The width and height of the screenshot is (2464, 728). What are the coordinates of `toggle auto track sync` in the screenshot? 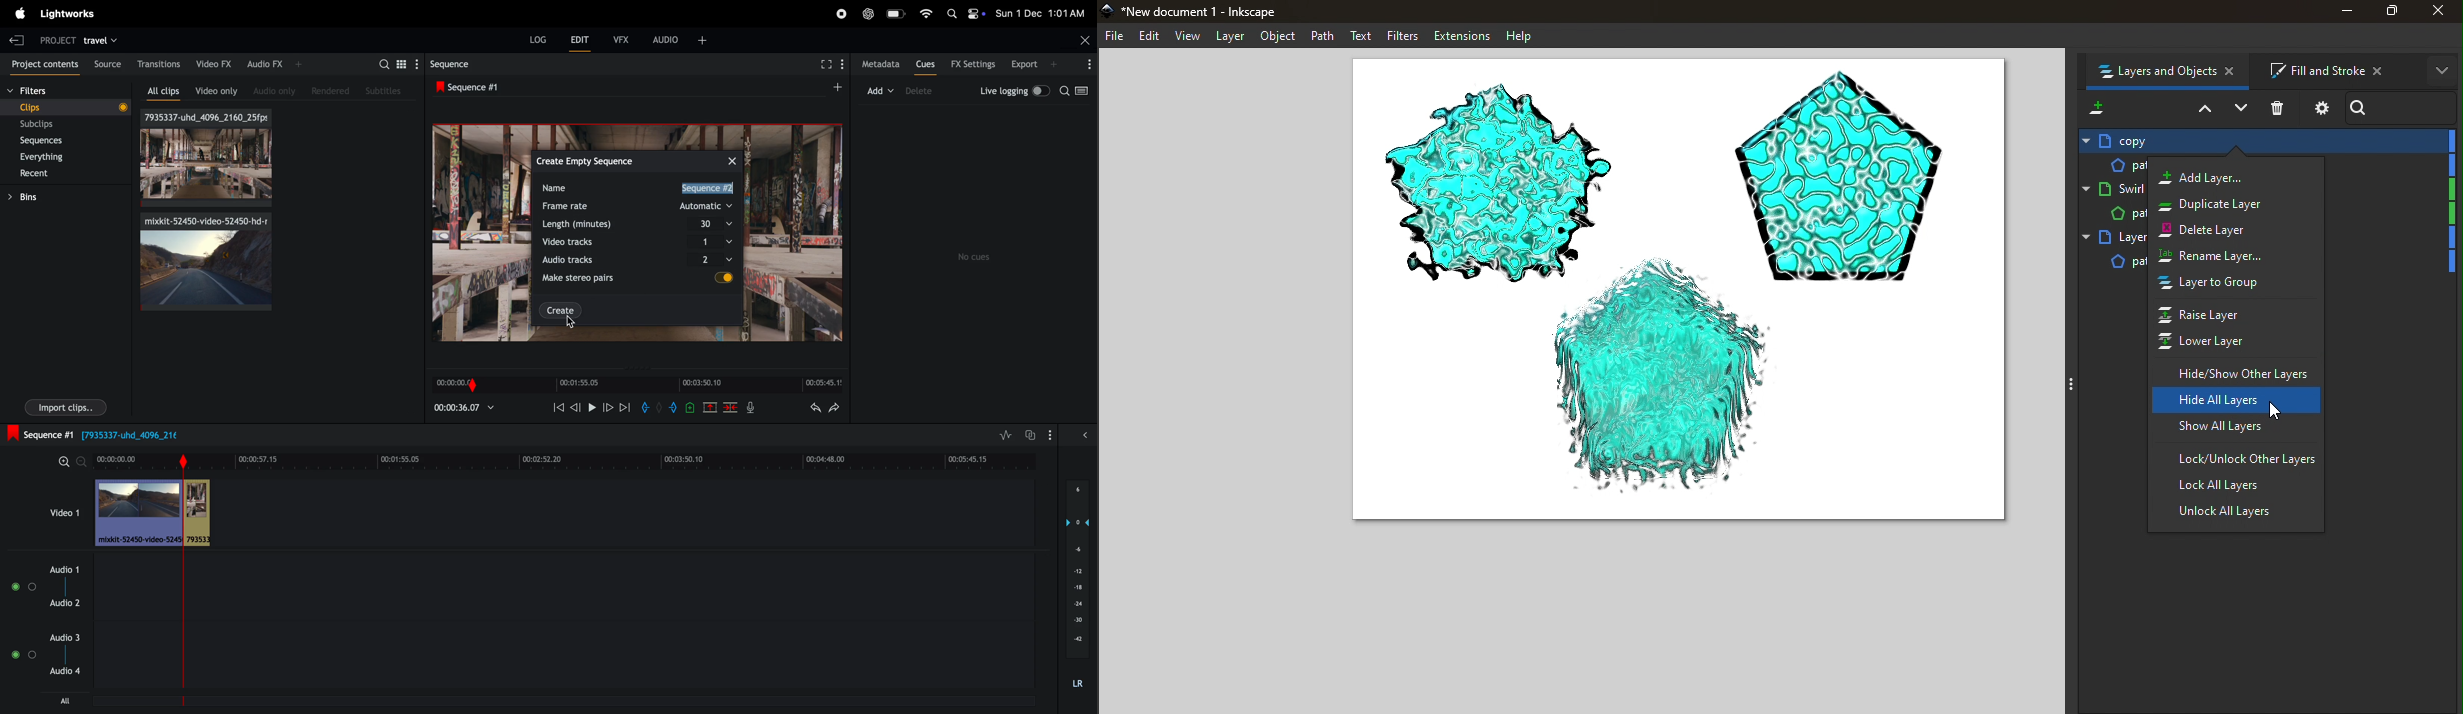 It's located at (1031, 434).